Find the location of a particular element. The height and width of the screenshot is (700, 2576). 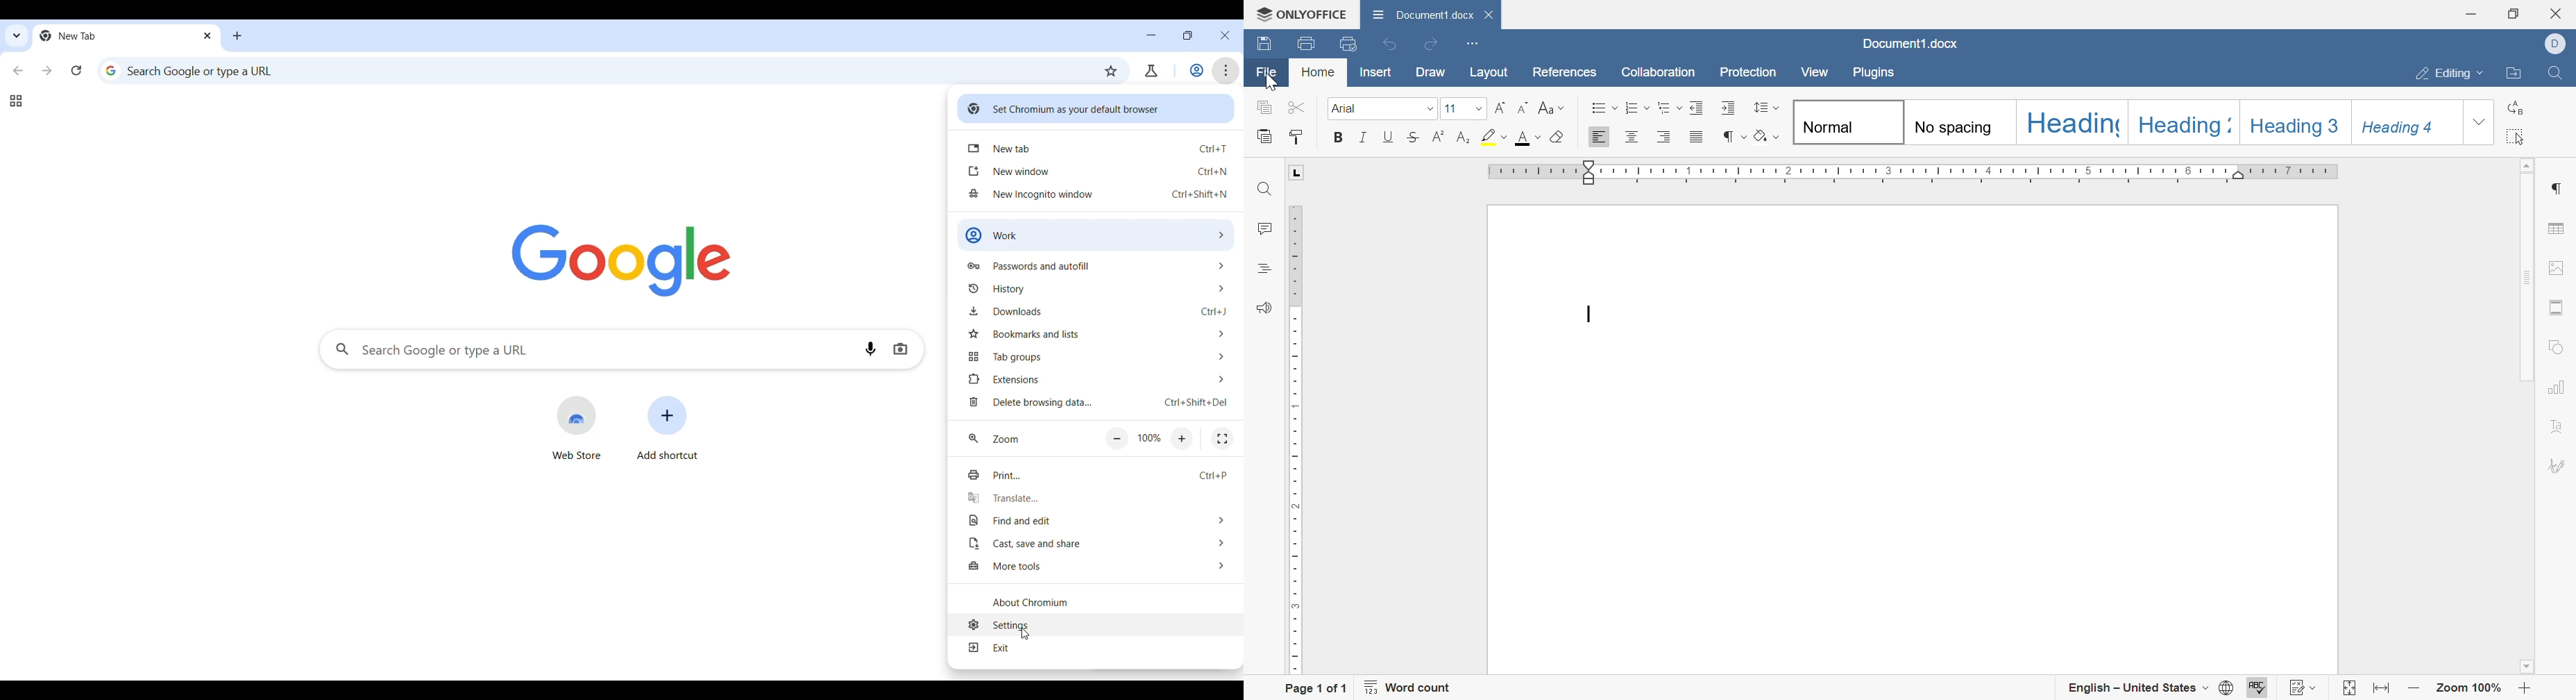

headings is located at coordinates (1264, 269).